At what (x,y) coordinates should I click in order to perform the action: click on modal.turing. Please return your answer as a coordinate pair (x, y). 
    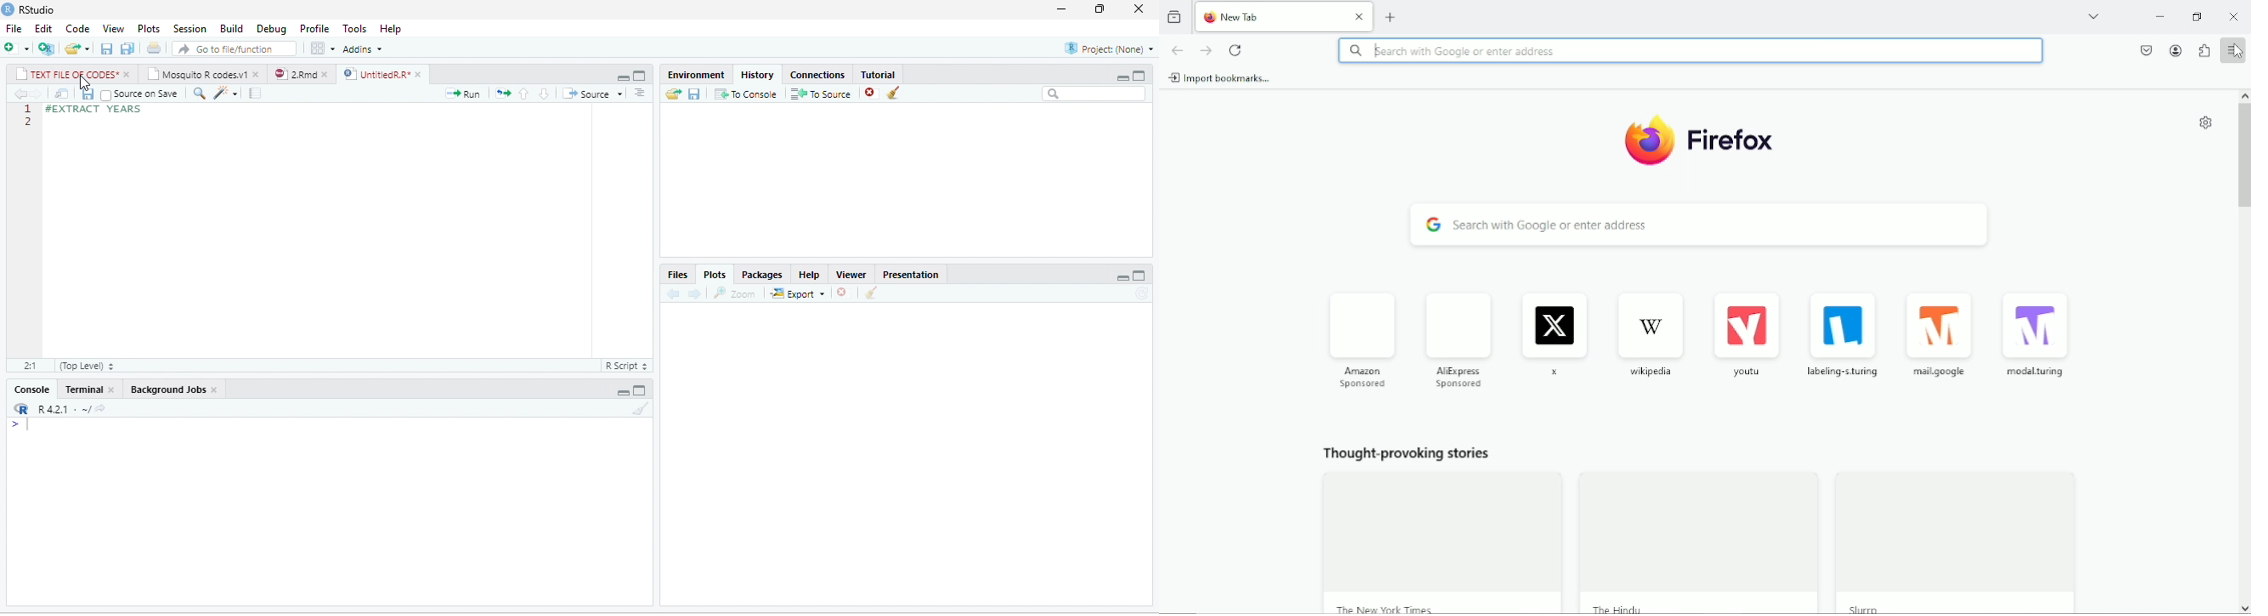
    Looking at the image, I should click on (2040, 333).